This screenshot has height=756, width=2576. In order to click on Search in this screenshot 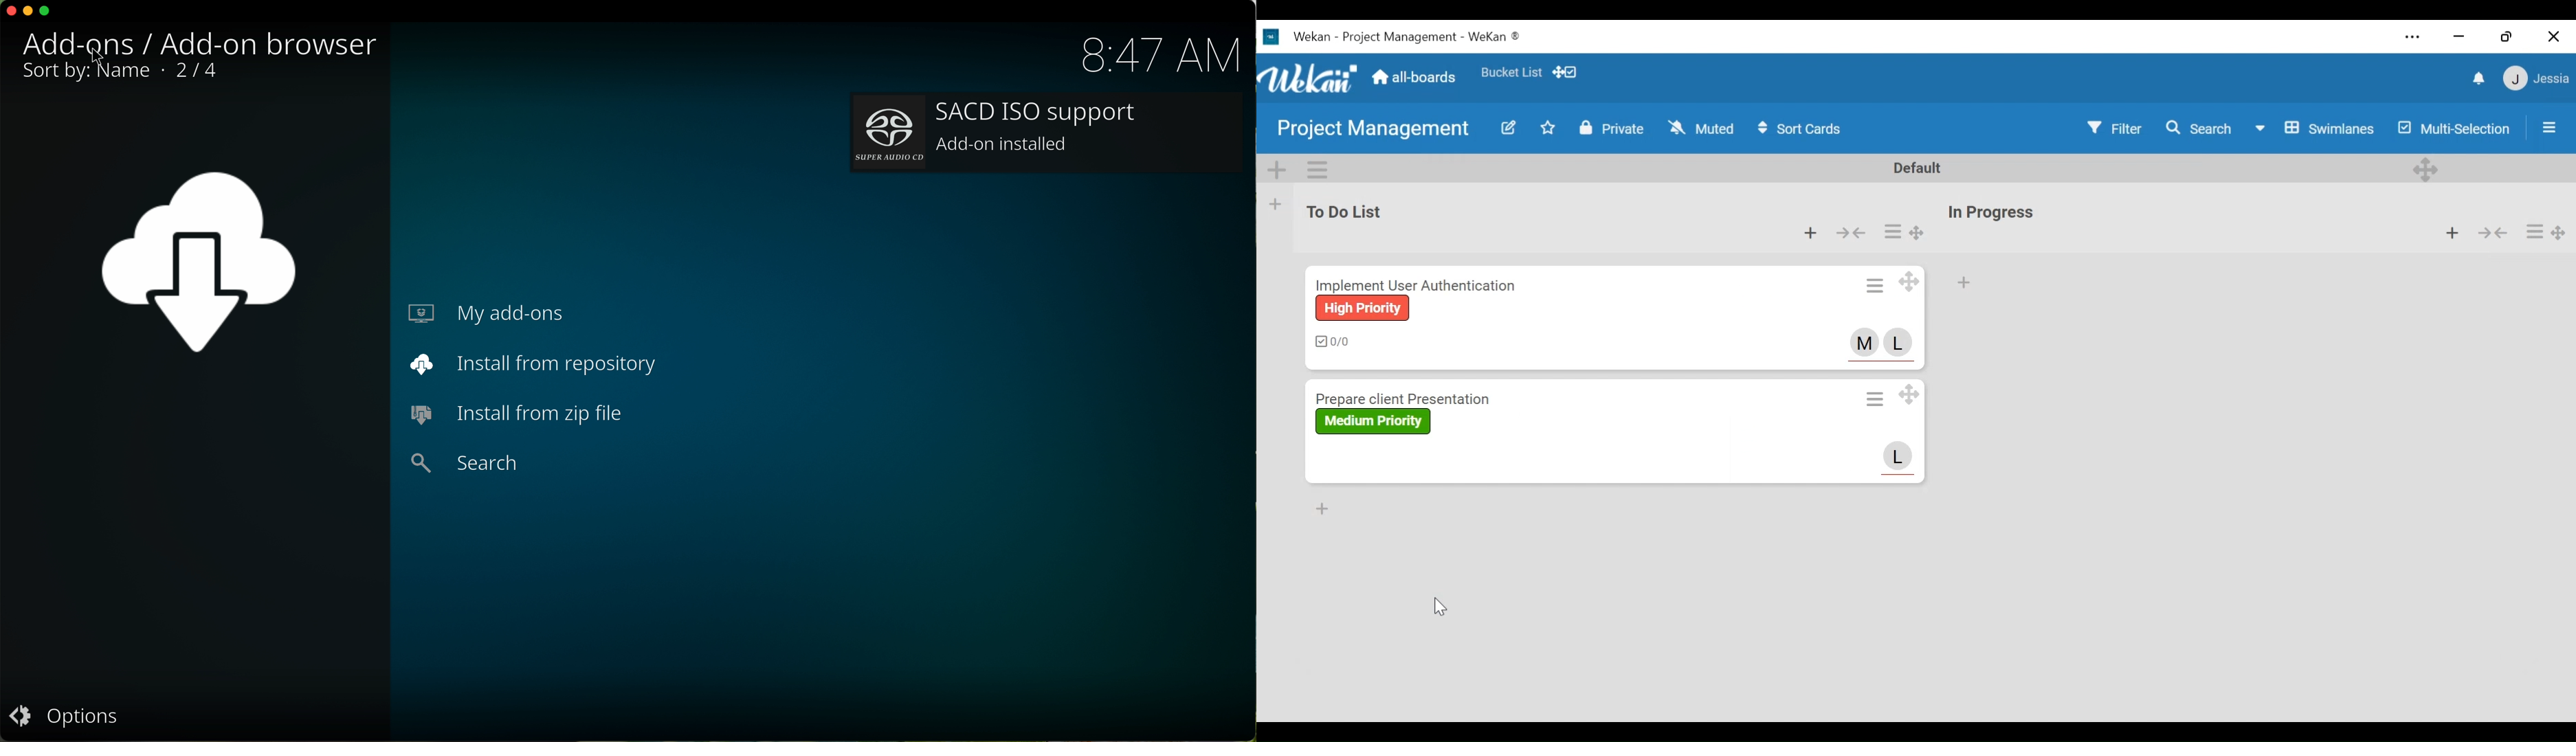, I will do `click(2197, 130)`.